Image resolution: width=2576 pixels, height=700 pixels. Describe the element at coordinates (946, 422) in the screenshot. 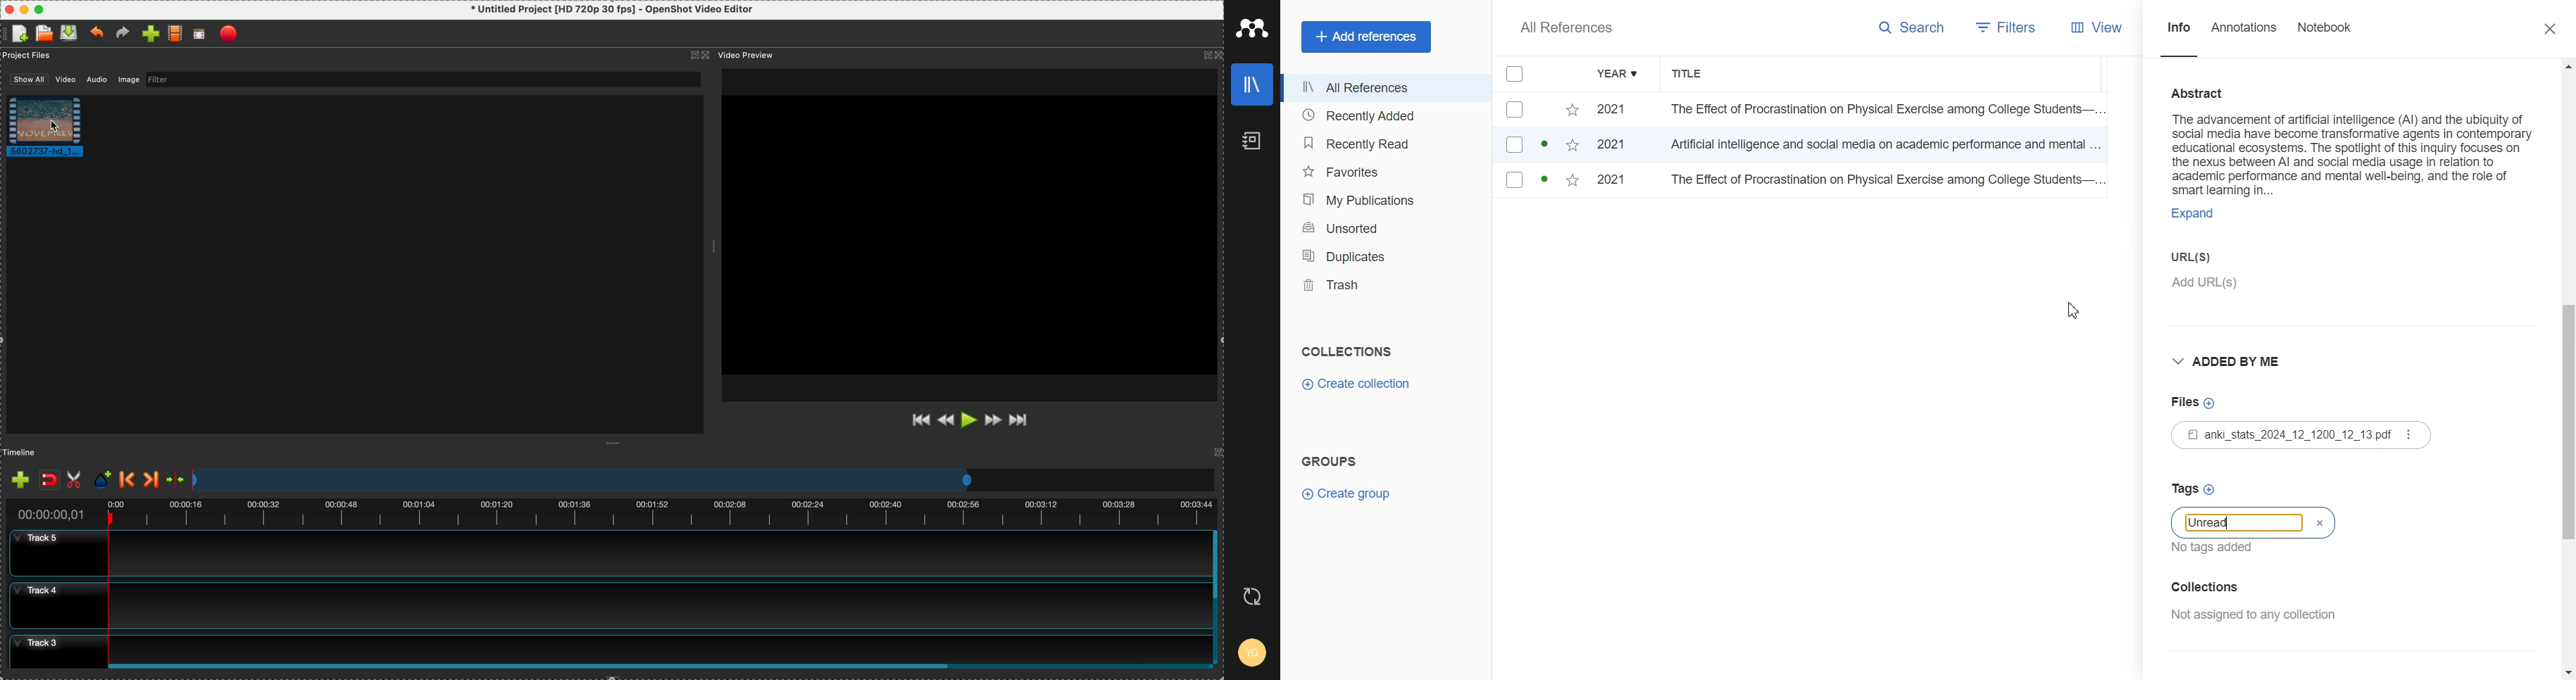

I see `rewind` at that location.